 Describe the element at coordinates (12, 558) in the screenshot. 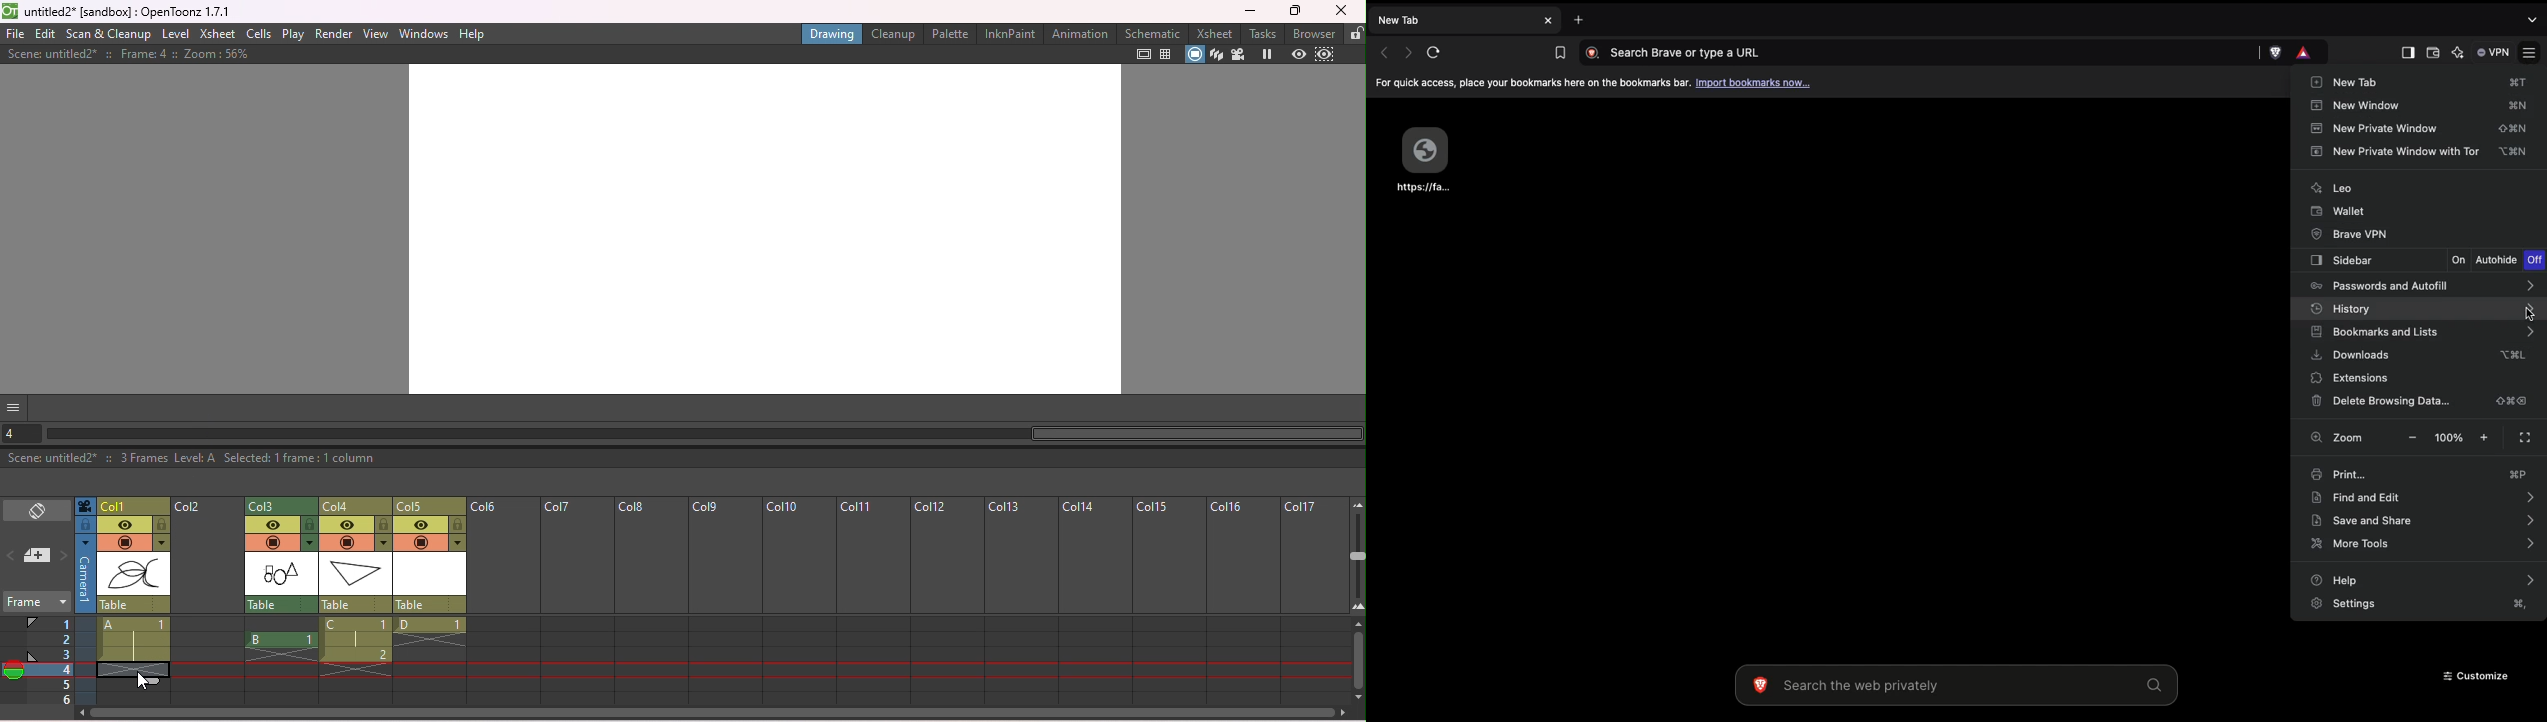

I see `Previous memo` at that location.